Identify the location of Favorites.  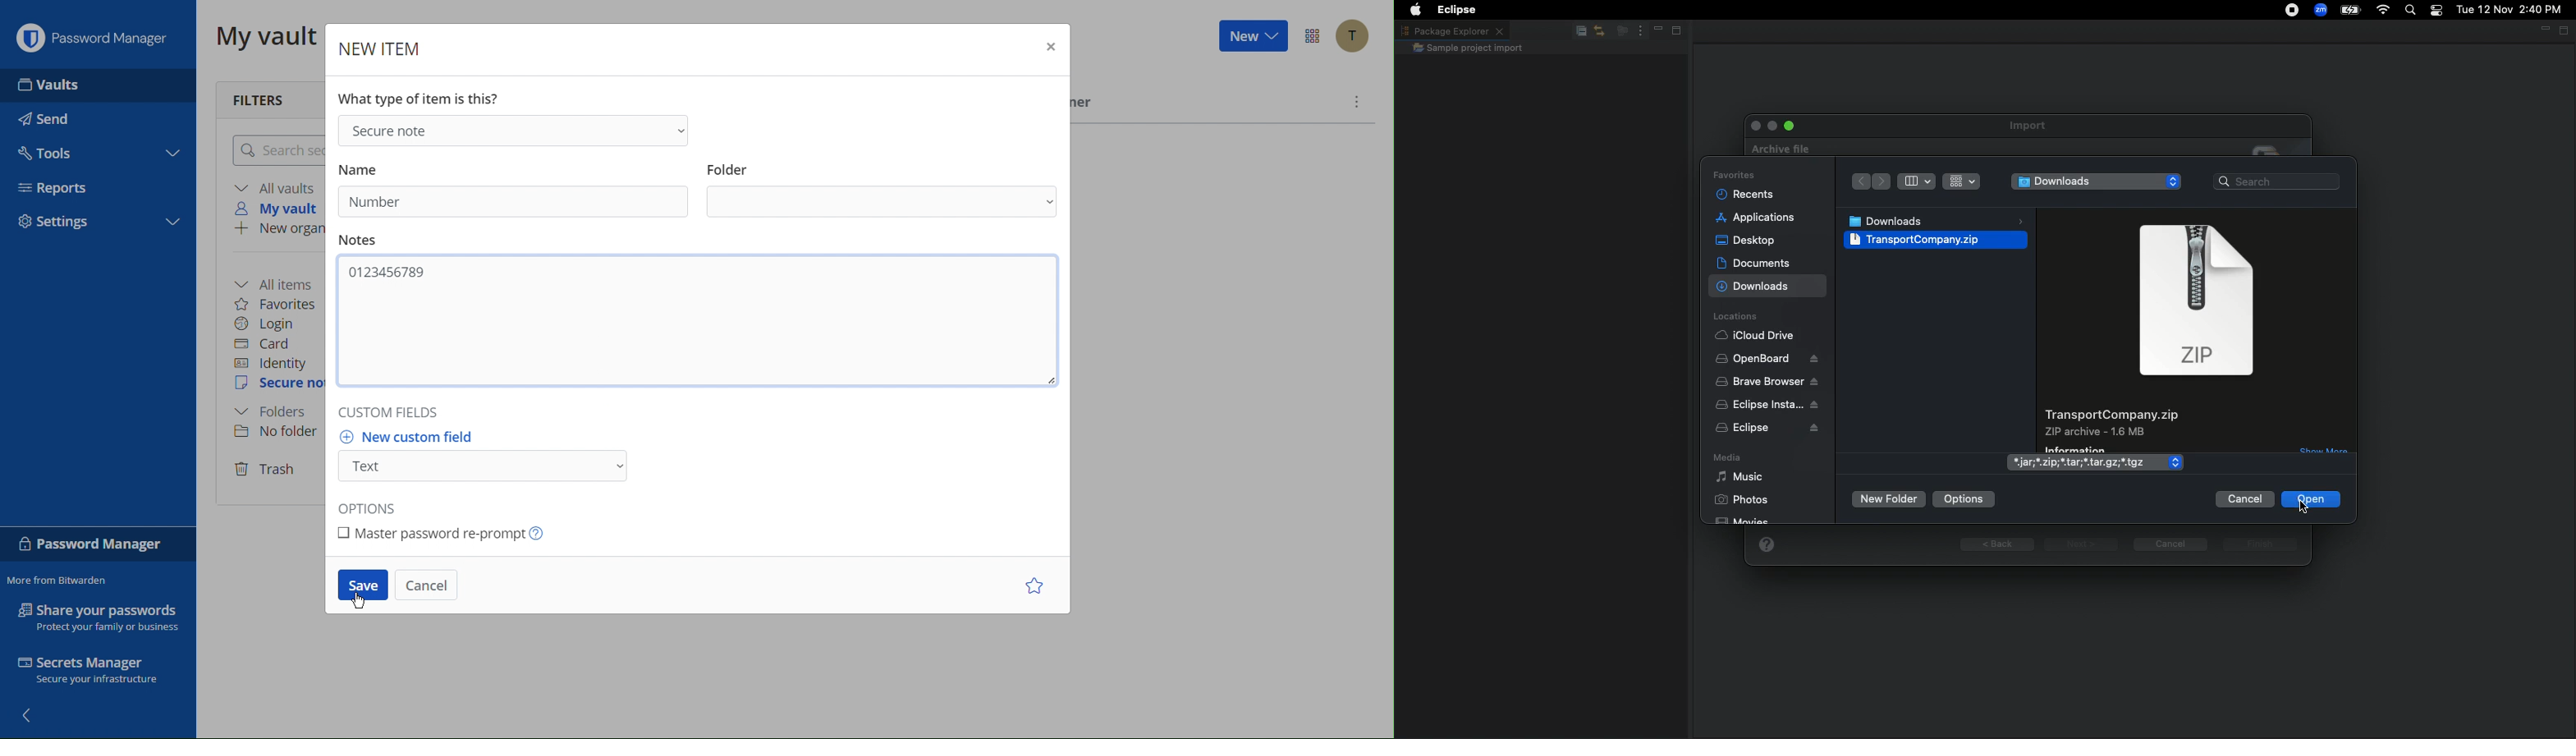
(281, 302).